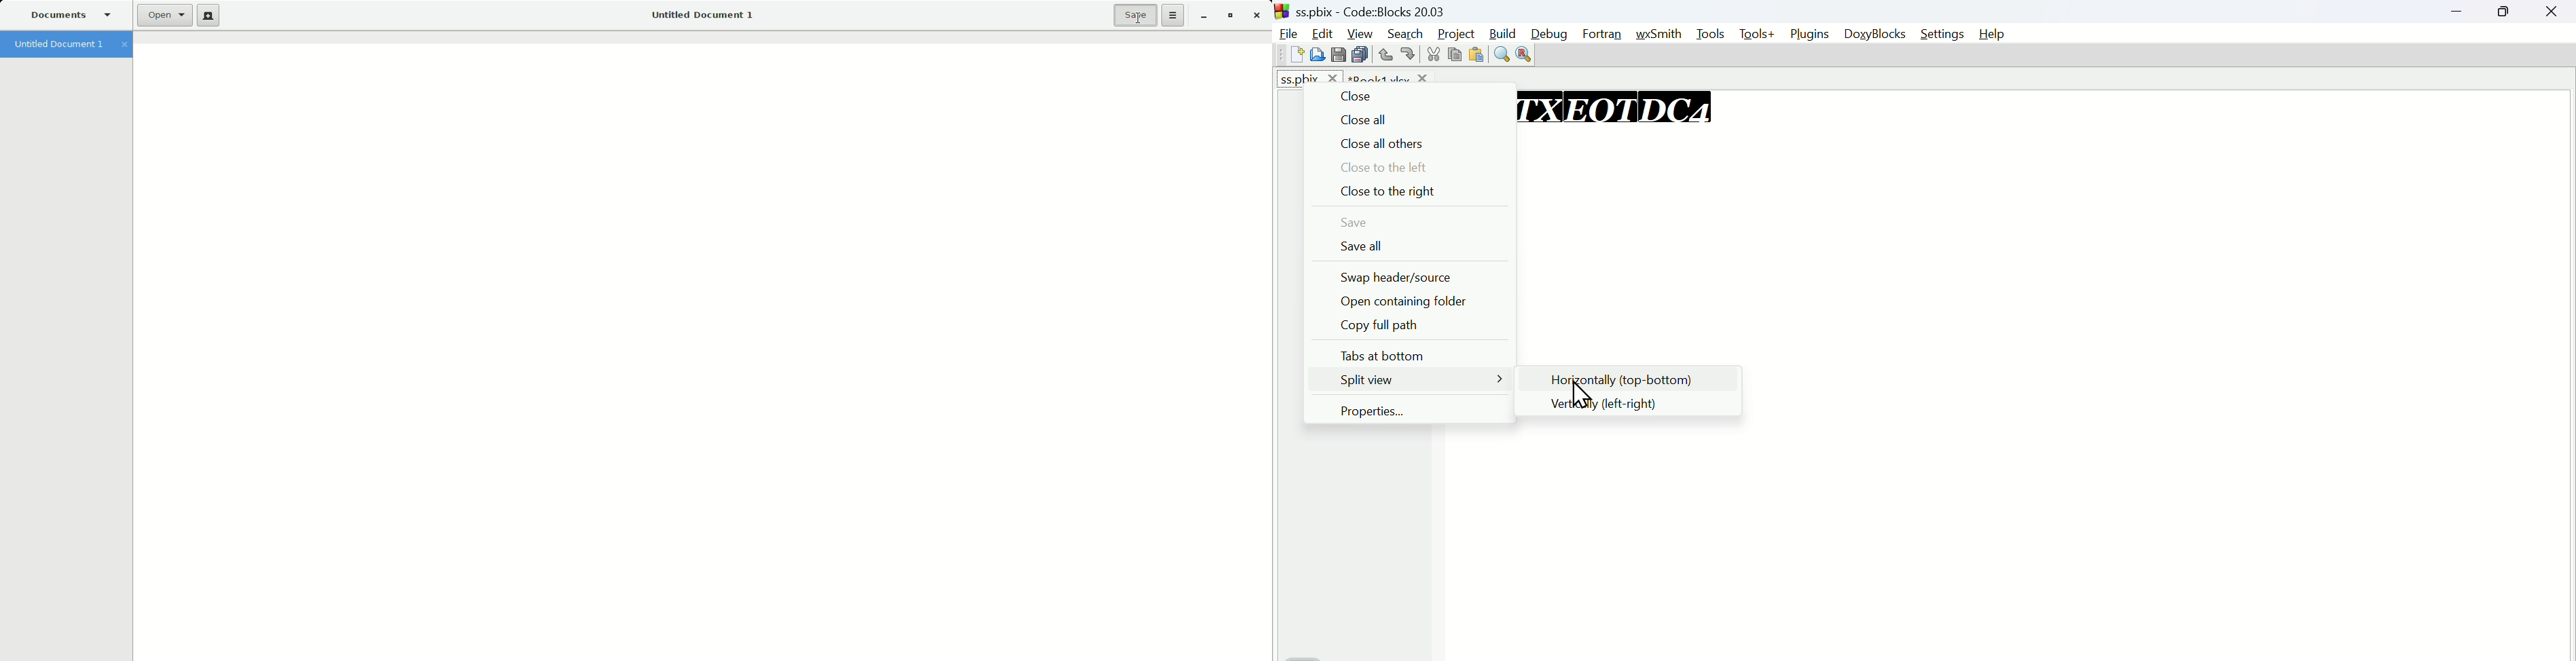  What do you see at coordinates (2507, 12) in the screenshot?
I see `Maximise` at bounding box center [2507, 12].